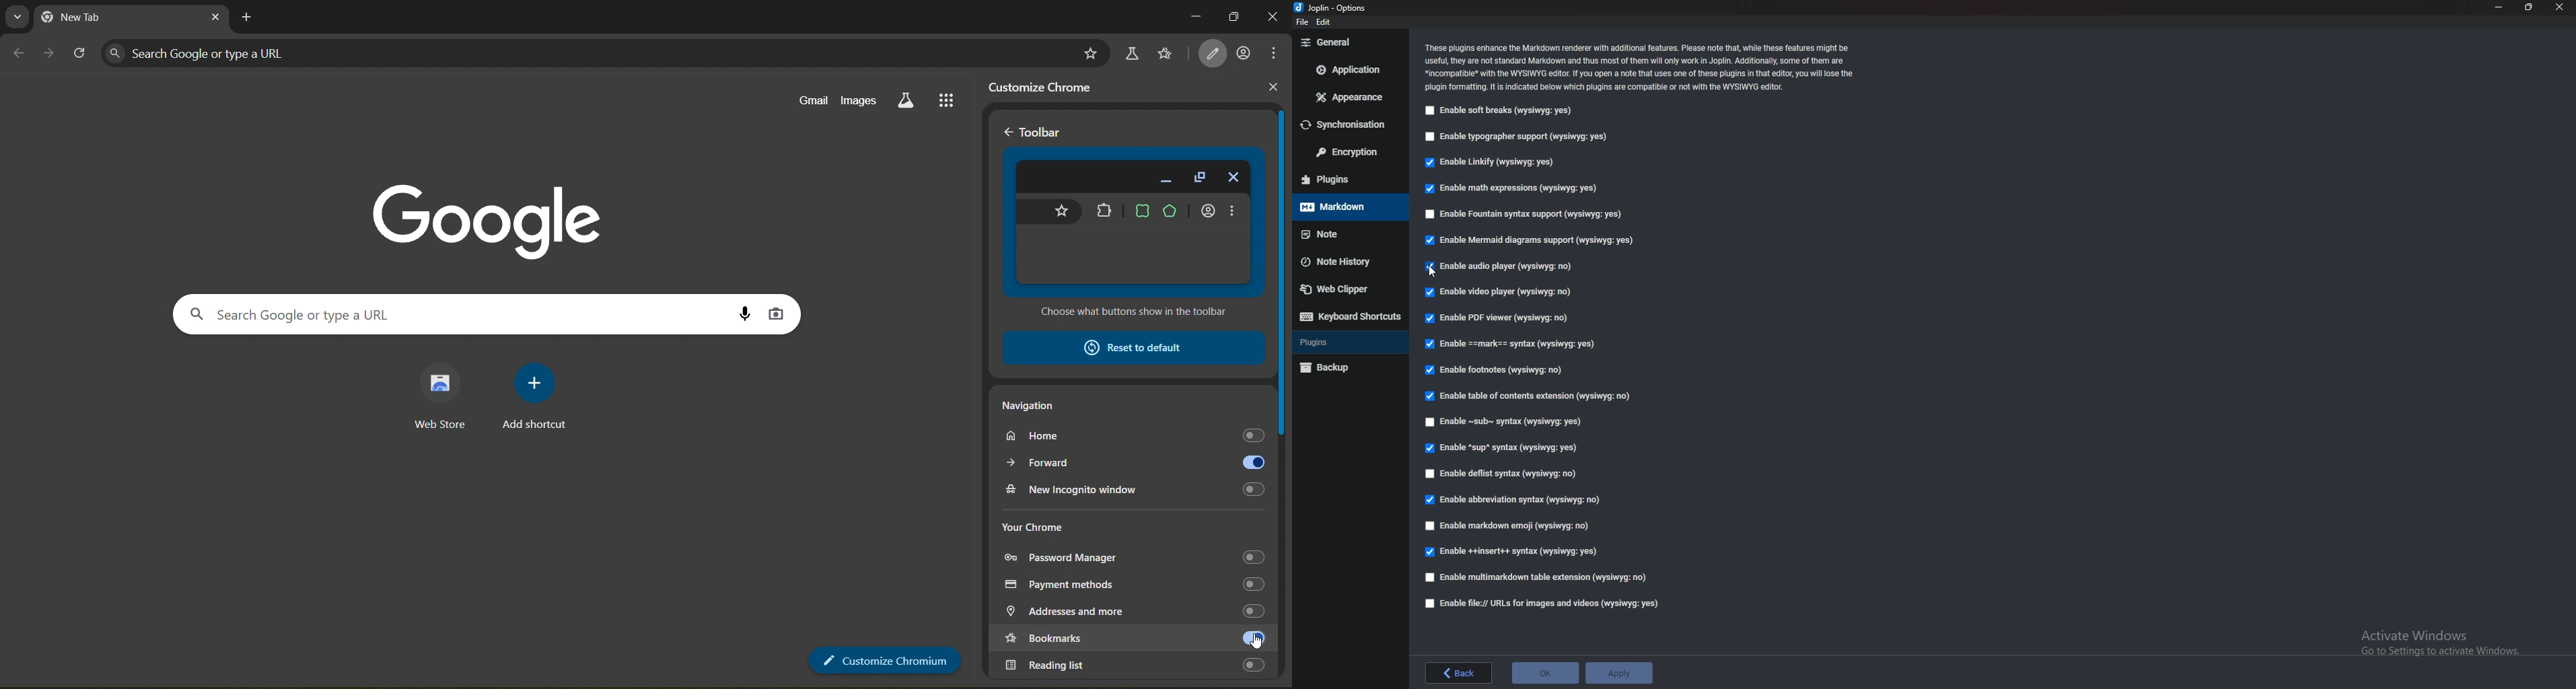 This screenshot has height=700, width=2576. I want to click on enable mermaid diagram support, so click(1530, 239).